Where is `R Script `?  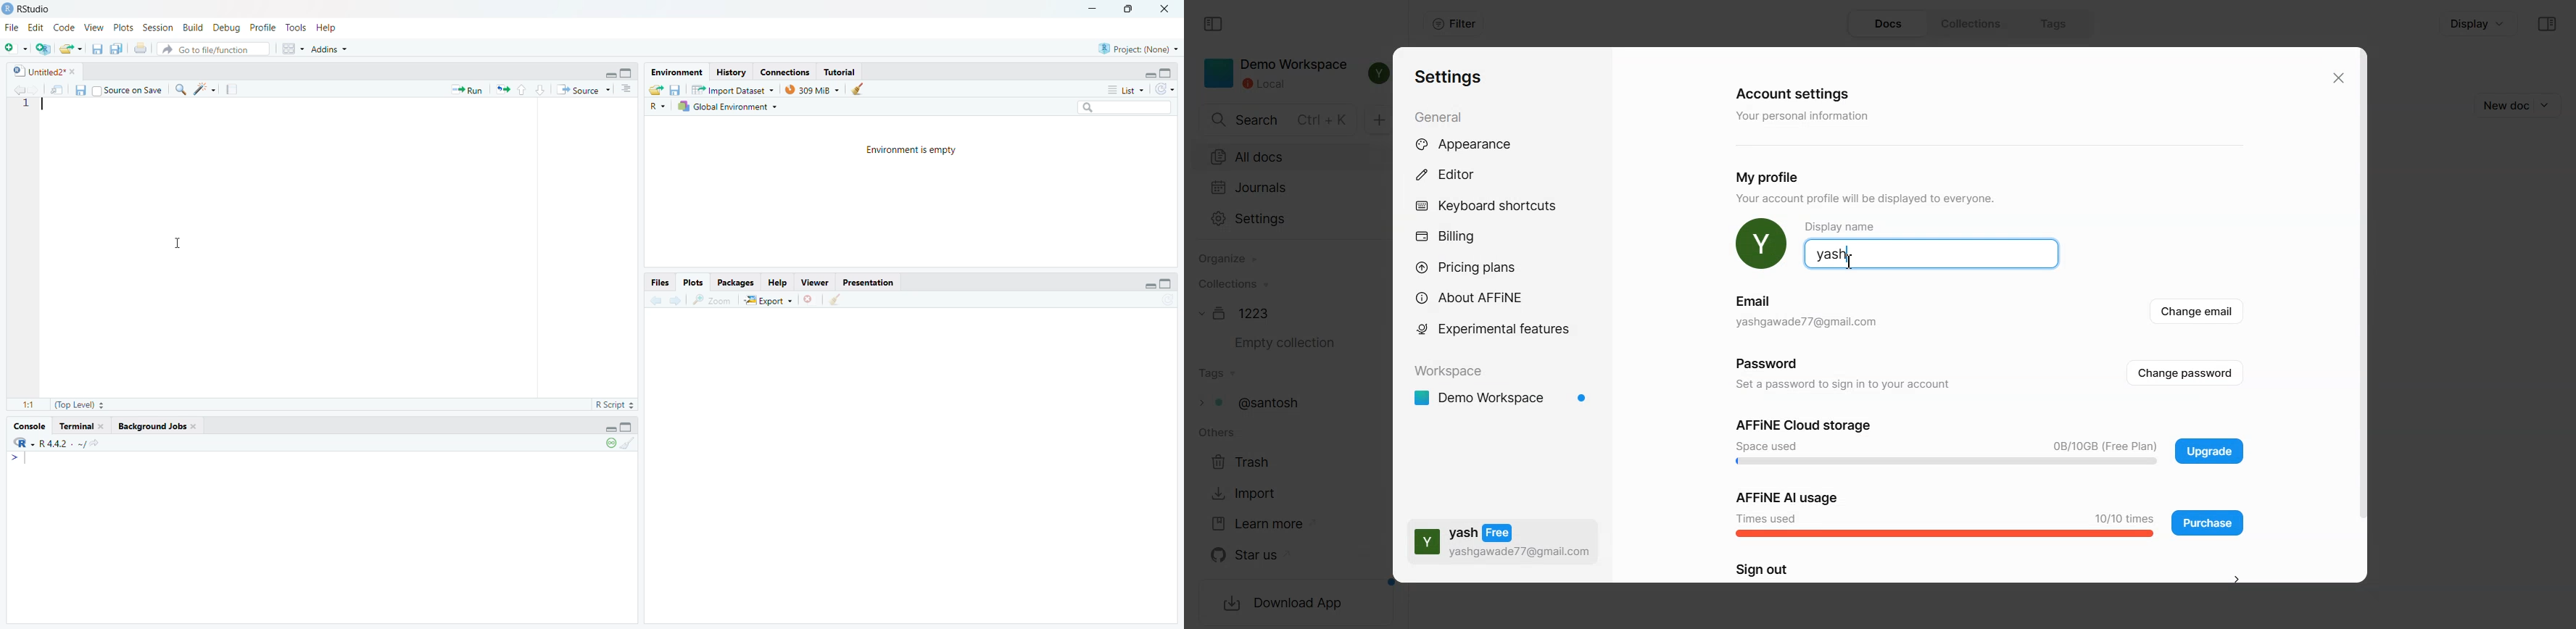
R Script  is located at coordinates (607, 405).